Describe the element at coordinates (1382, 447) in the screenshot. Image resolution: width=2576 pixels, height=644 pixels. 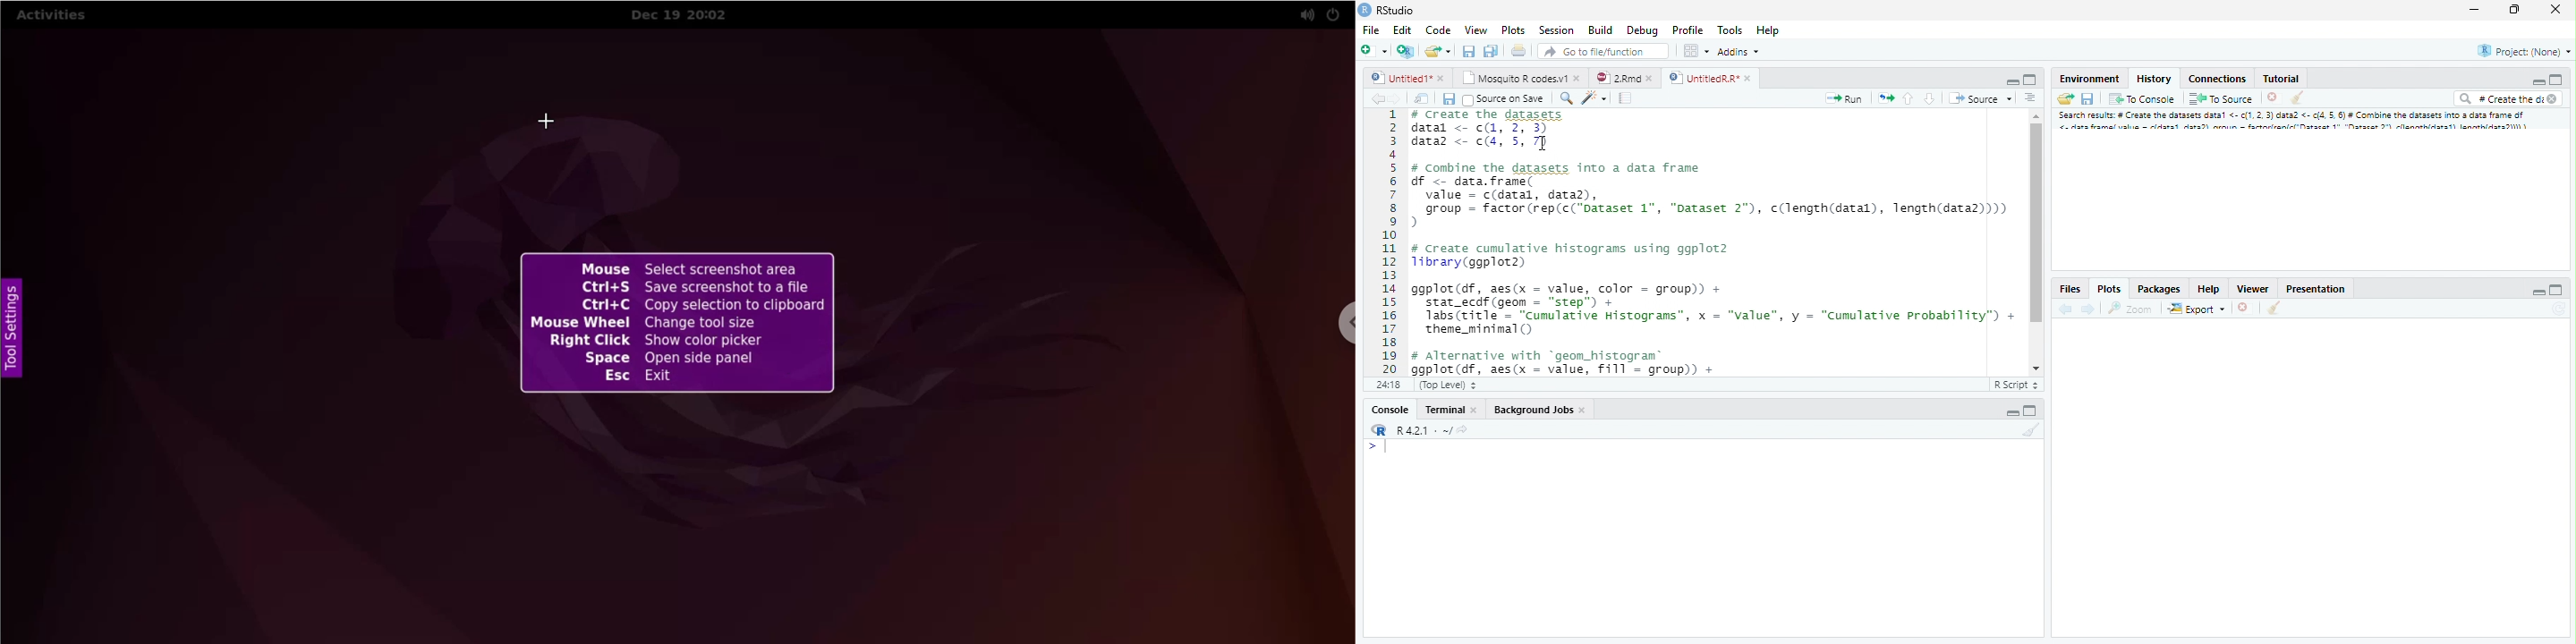
I see `Input cursor` at that location.